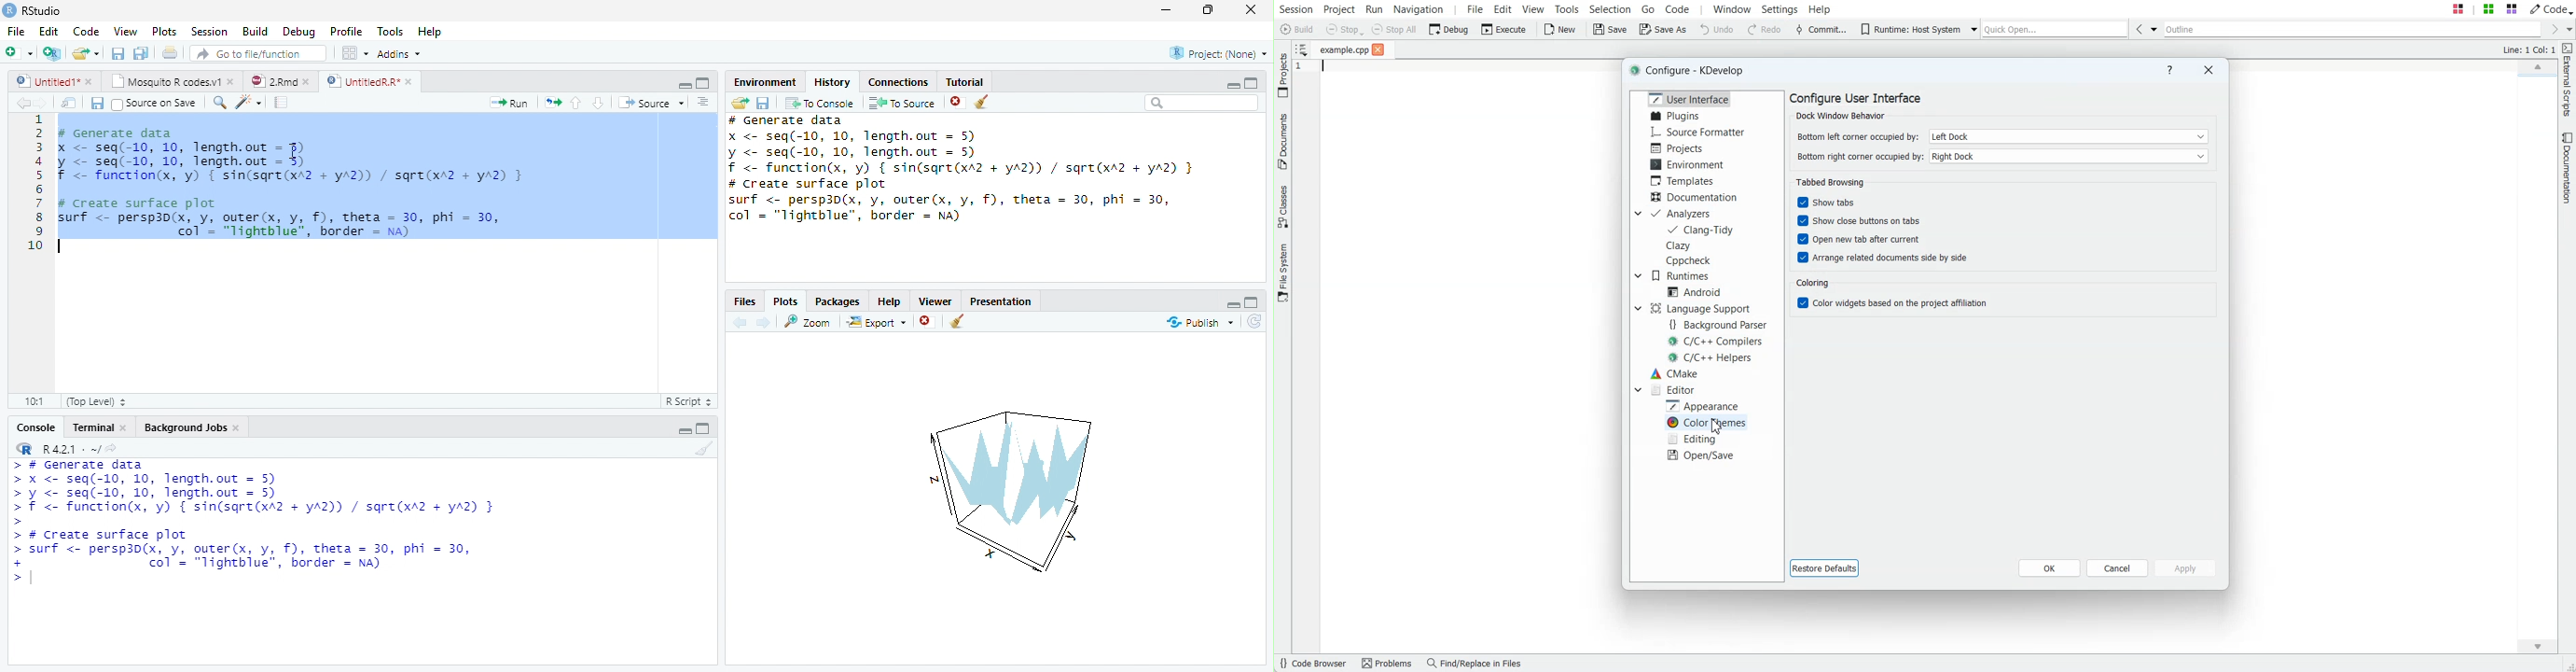  What do you see at coordinates (388, 30) in the screenshot?
I see `Tools` at bounding box center [388, 30].